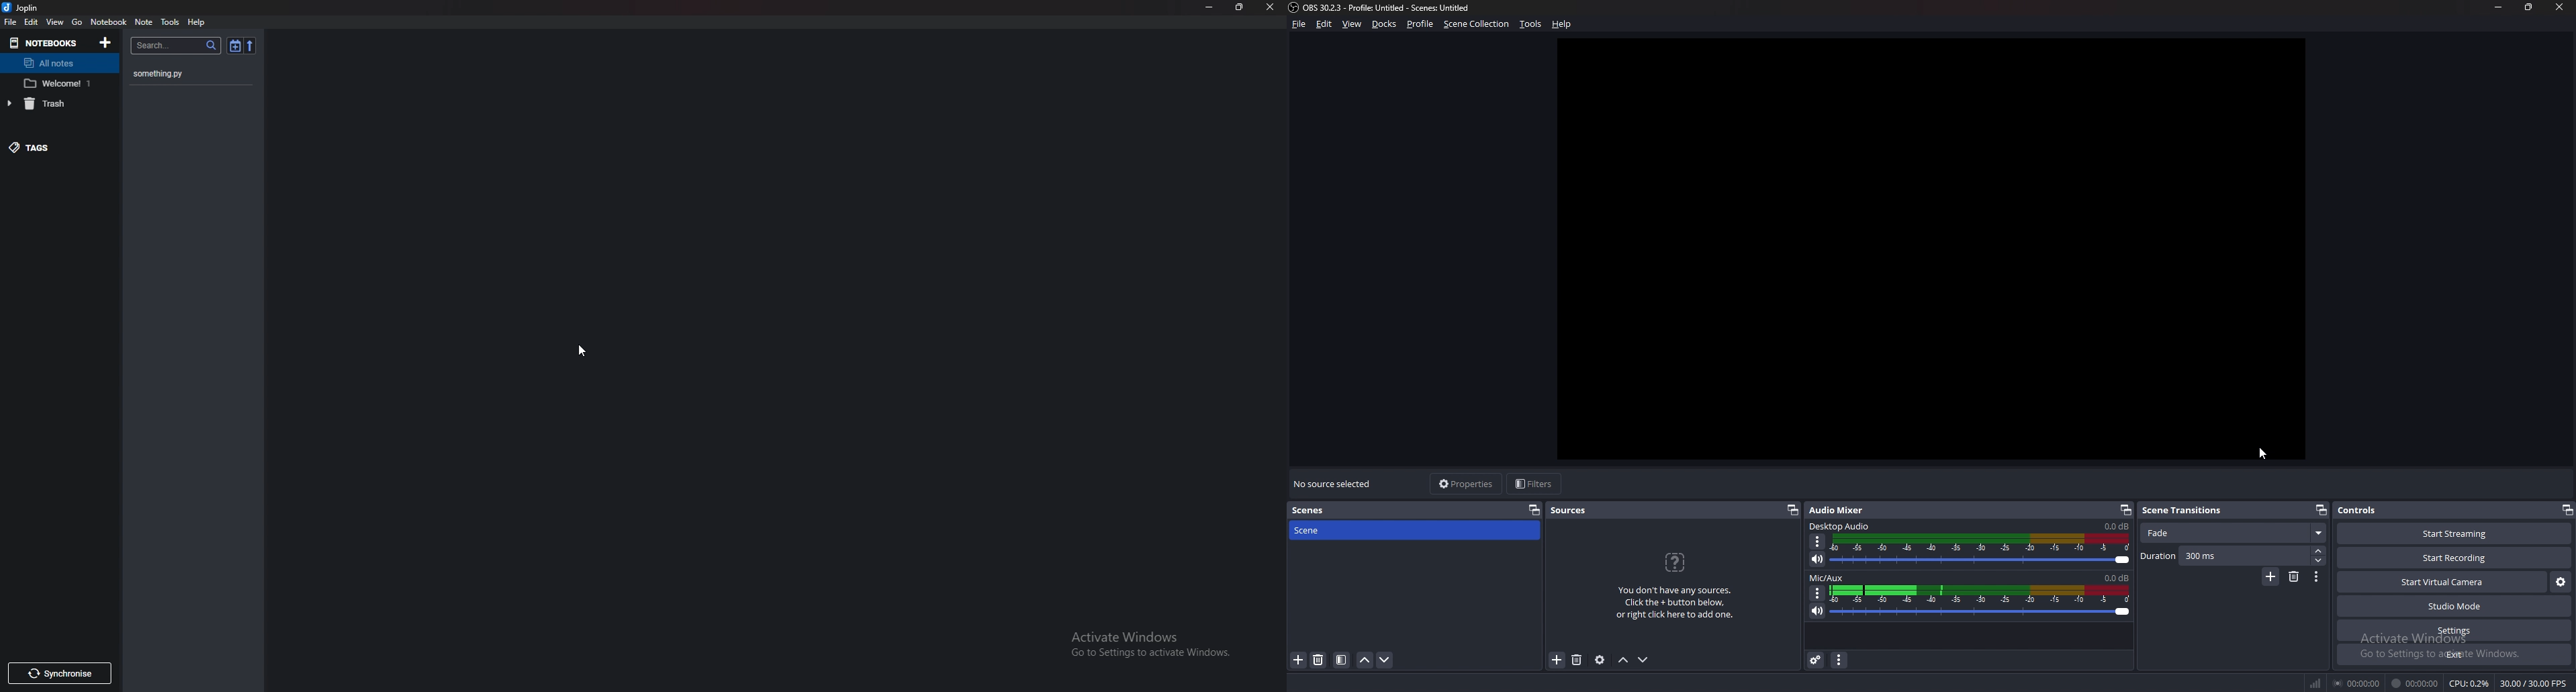  What do you see at coordinates (1336, 484) in the screenshot?
I see `no souce selected` at bounding box center [1336, 484].